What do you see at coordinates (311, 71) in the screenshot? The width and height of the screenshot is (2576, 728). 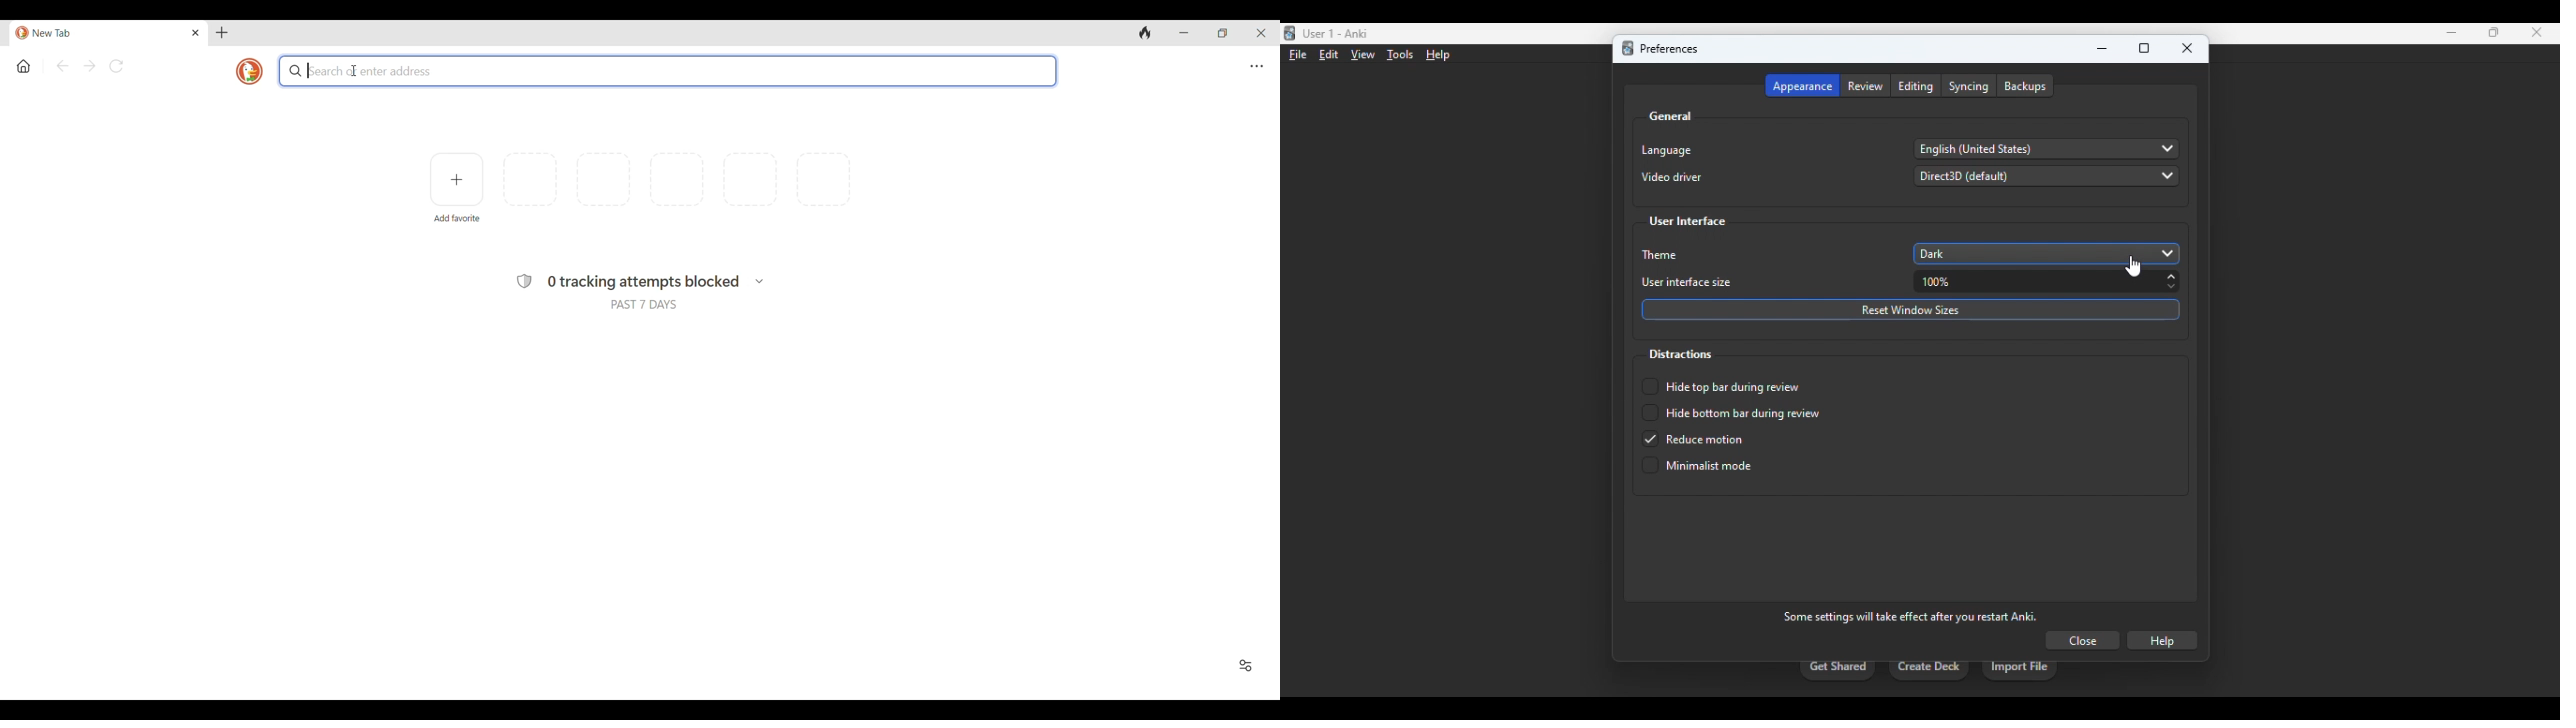 I see `tying cursor` at bounding box center [311, 71].